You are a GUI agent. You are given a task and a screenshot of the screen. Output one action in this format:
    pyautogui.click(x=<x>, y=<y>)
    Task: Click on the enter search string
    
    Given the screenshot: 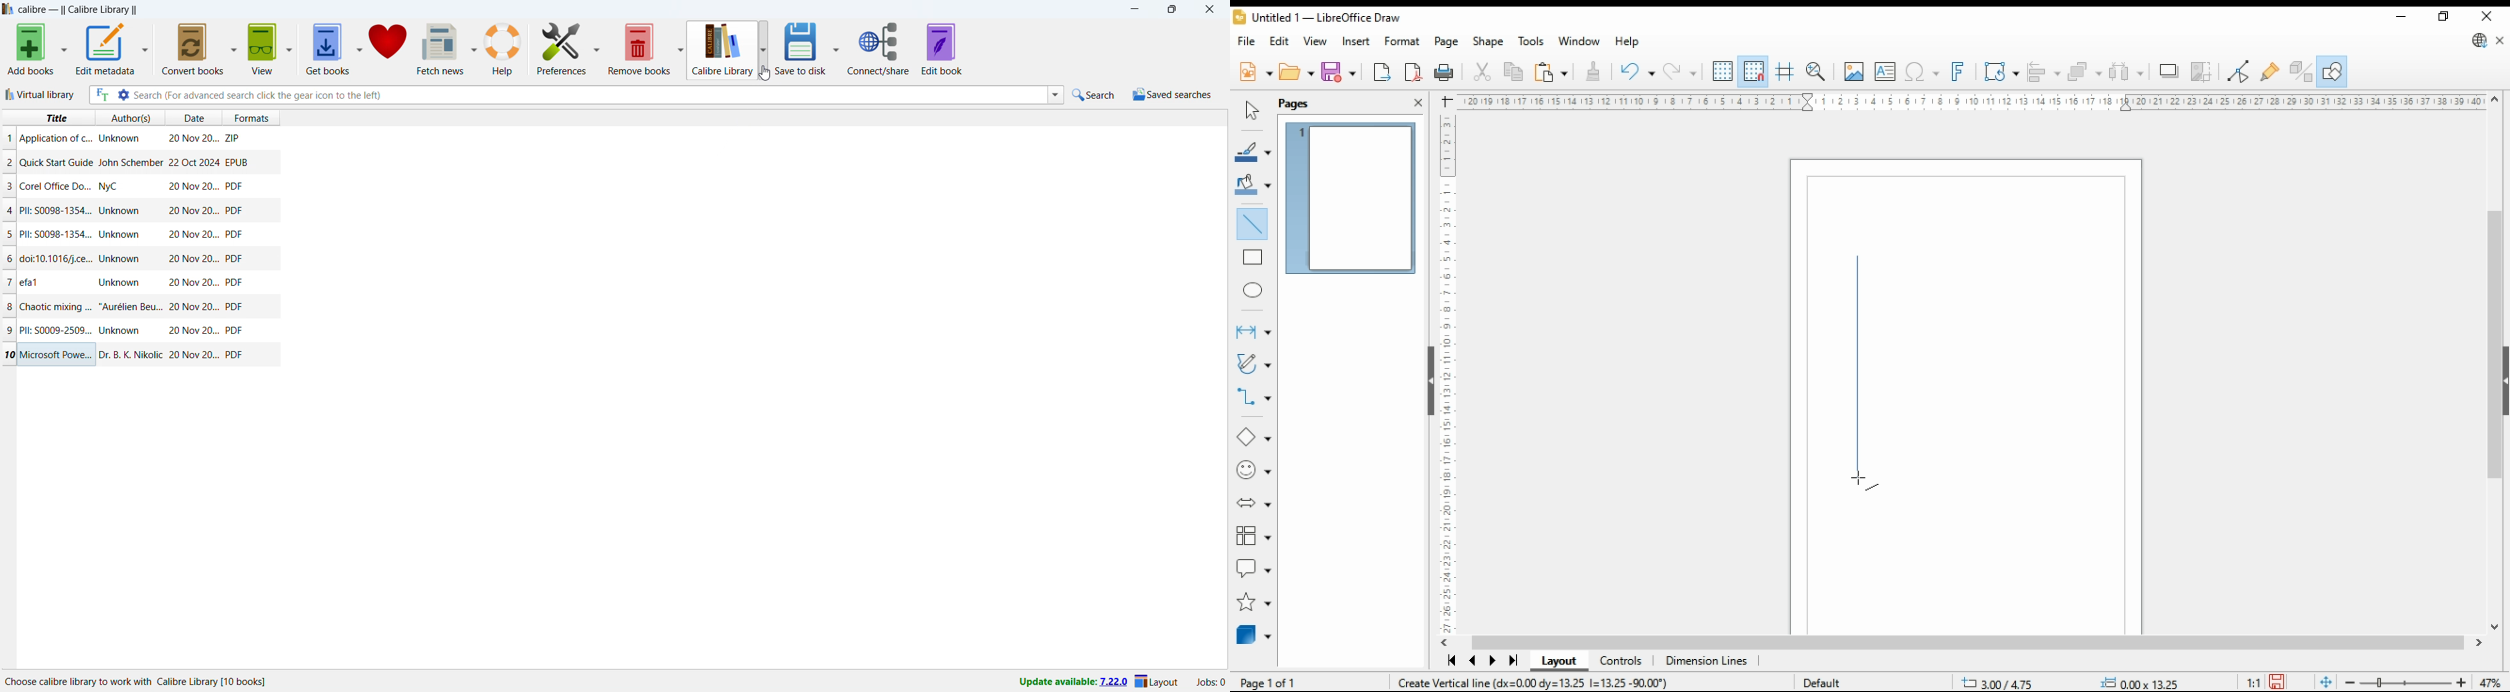 What is the action you would take?
    pyautogui.click(x=589, y=95)
    